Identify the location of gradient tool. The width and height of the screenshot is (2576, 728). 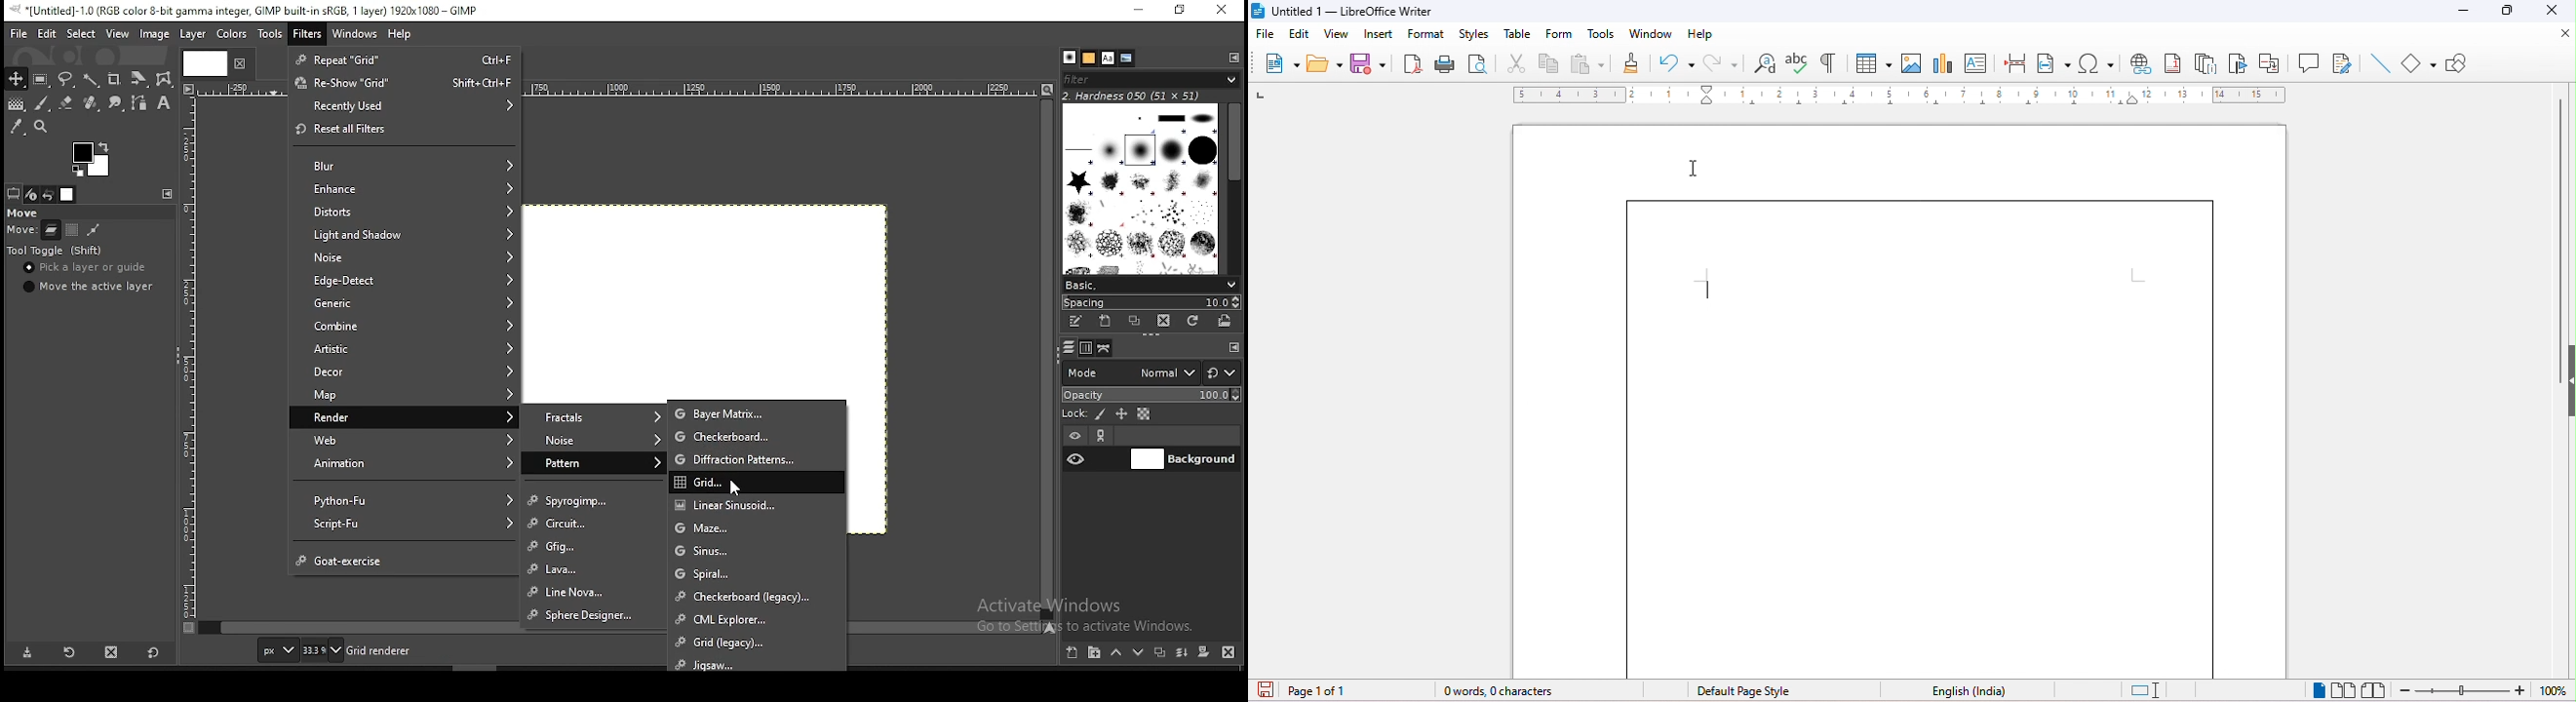
(16, 103).